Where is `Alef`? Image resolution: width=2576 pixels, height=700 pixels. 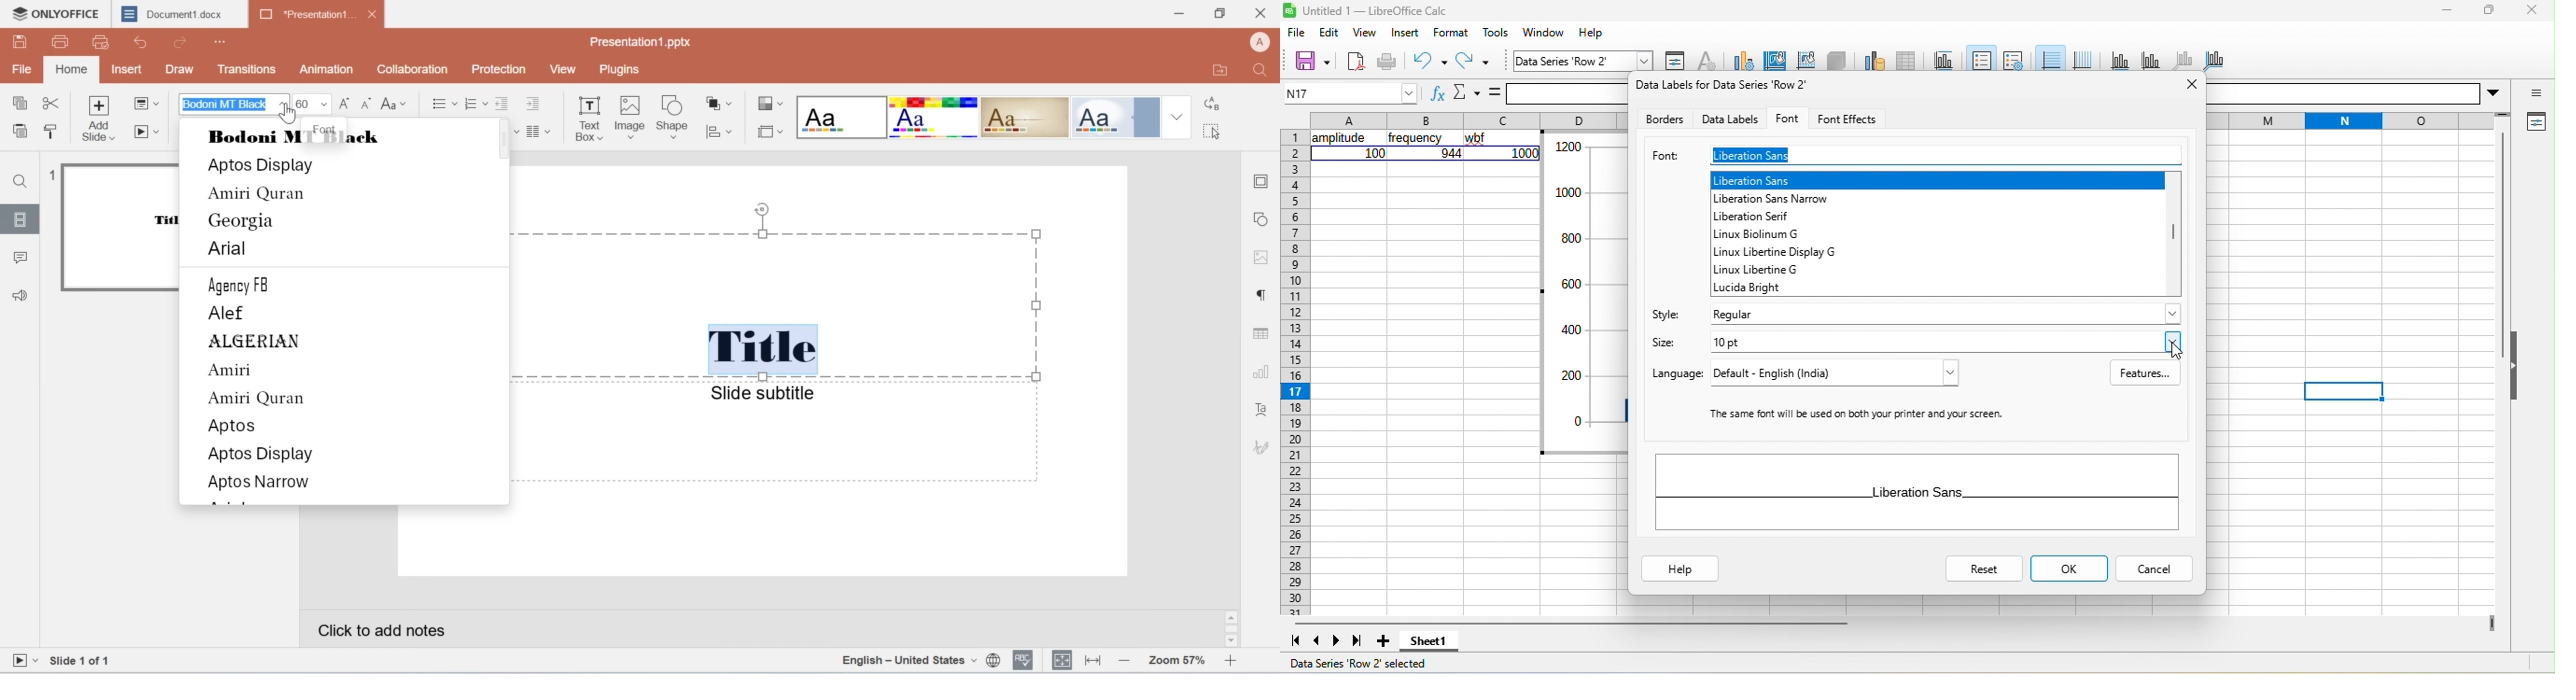 Alef is located at coordinates (232, 315).